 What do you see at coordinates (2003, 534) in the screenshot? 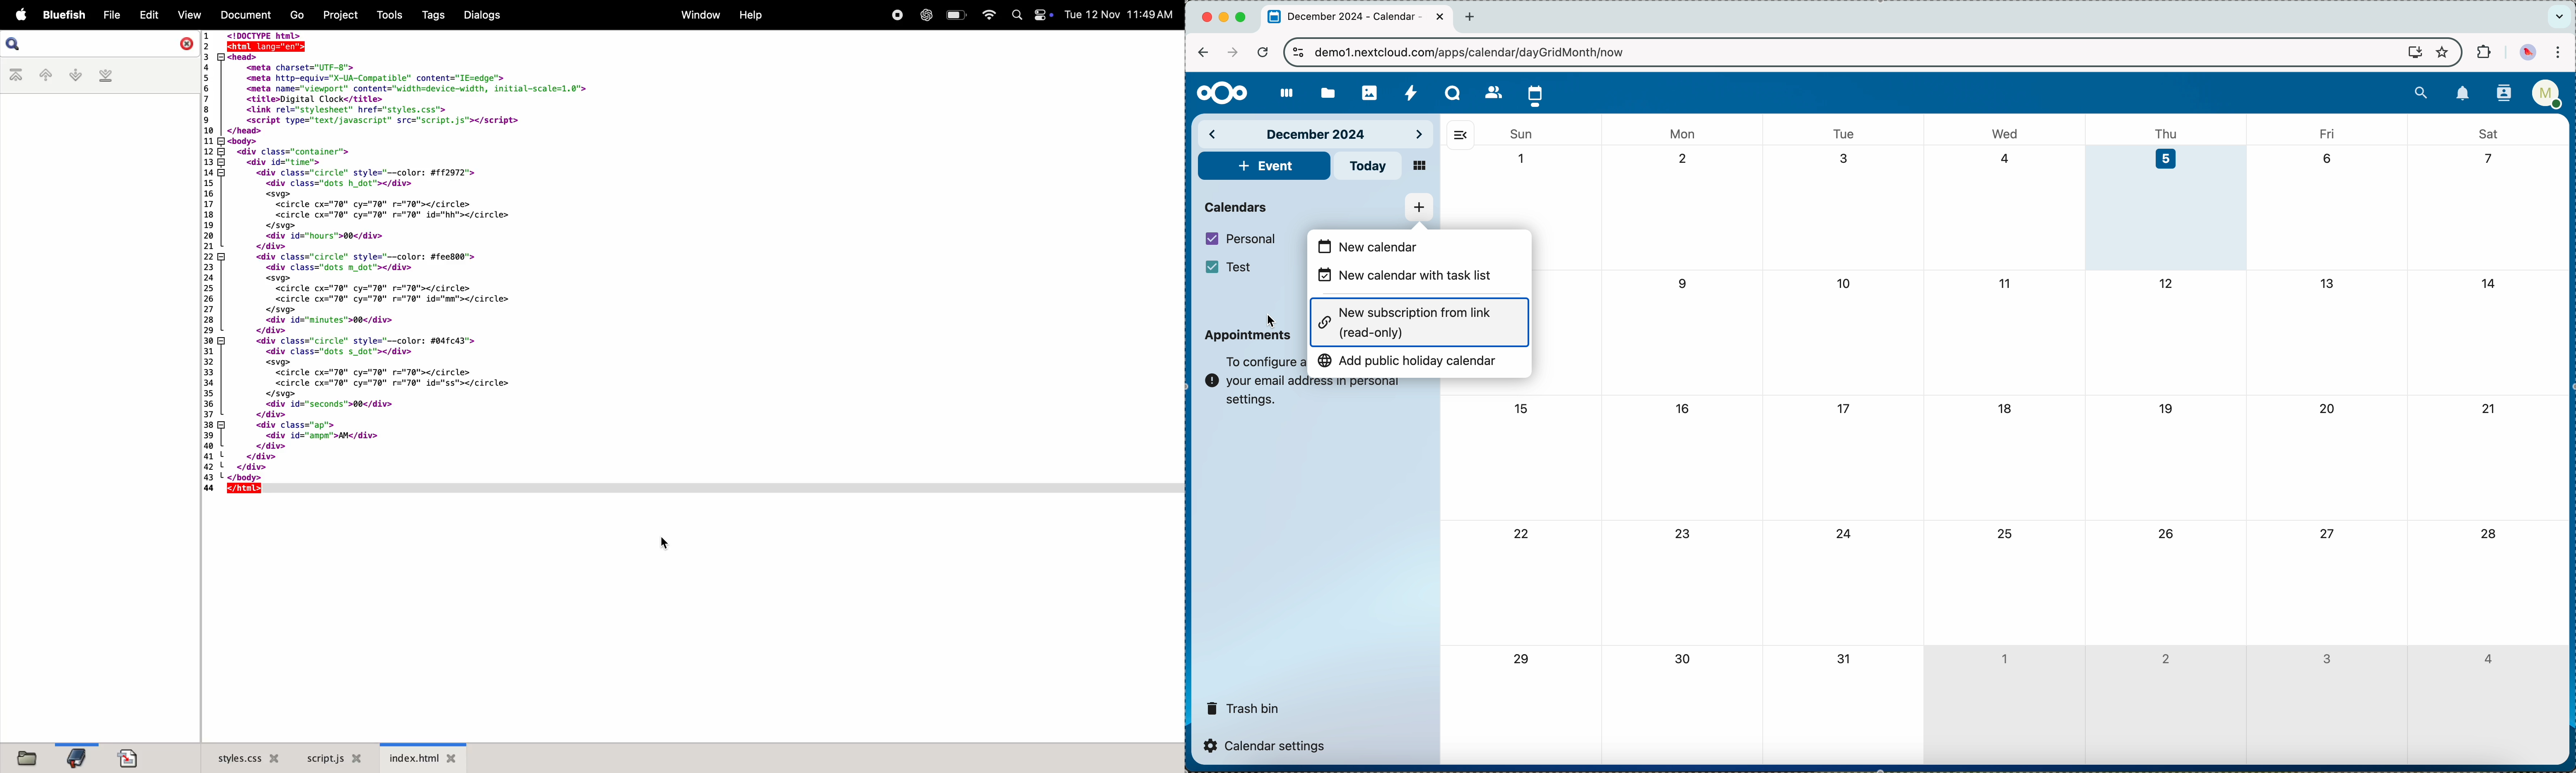
I see `25` at bounding box center [2003, 534].